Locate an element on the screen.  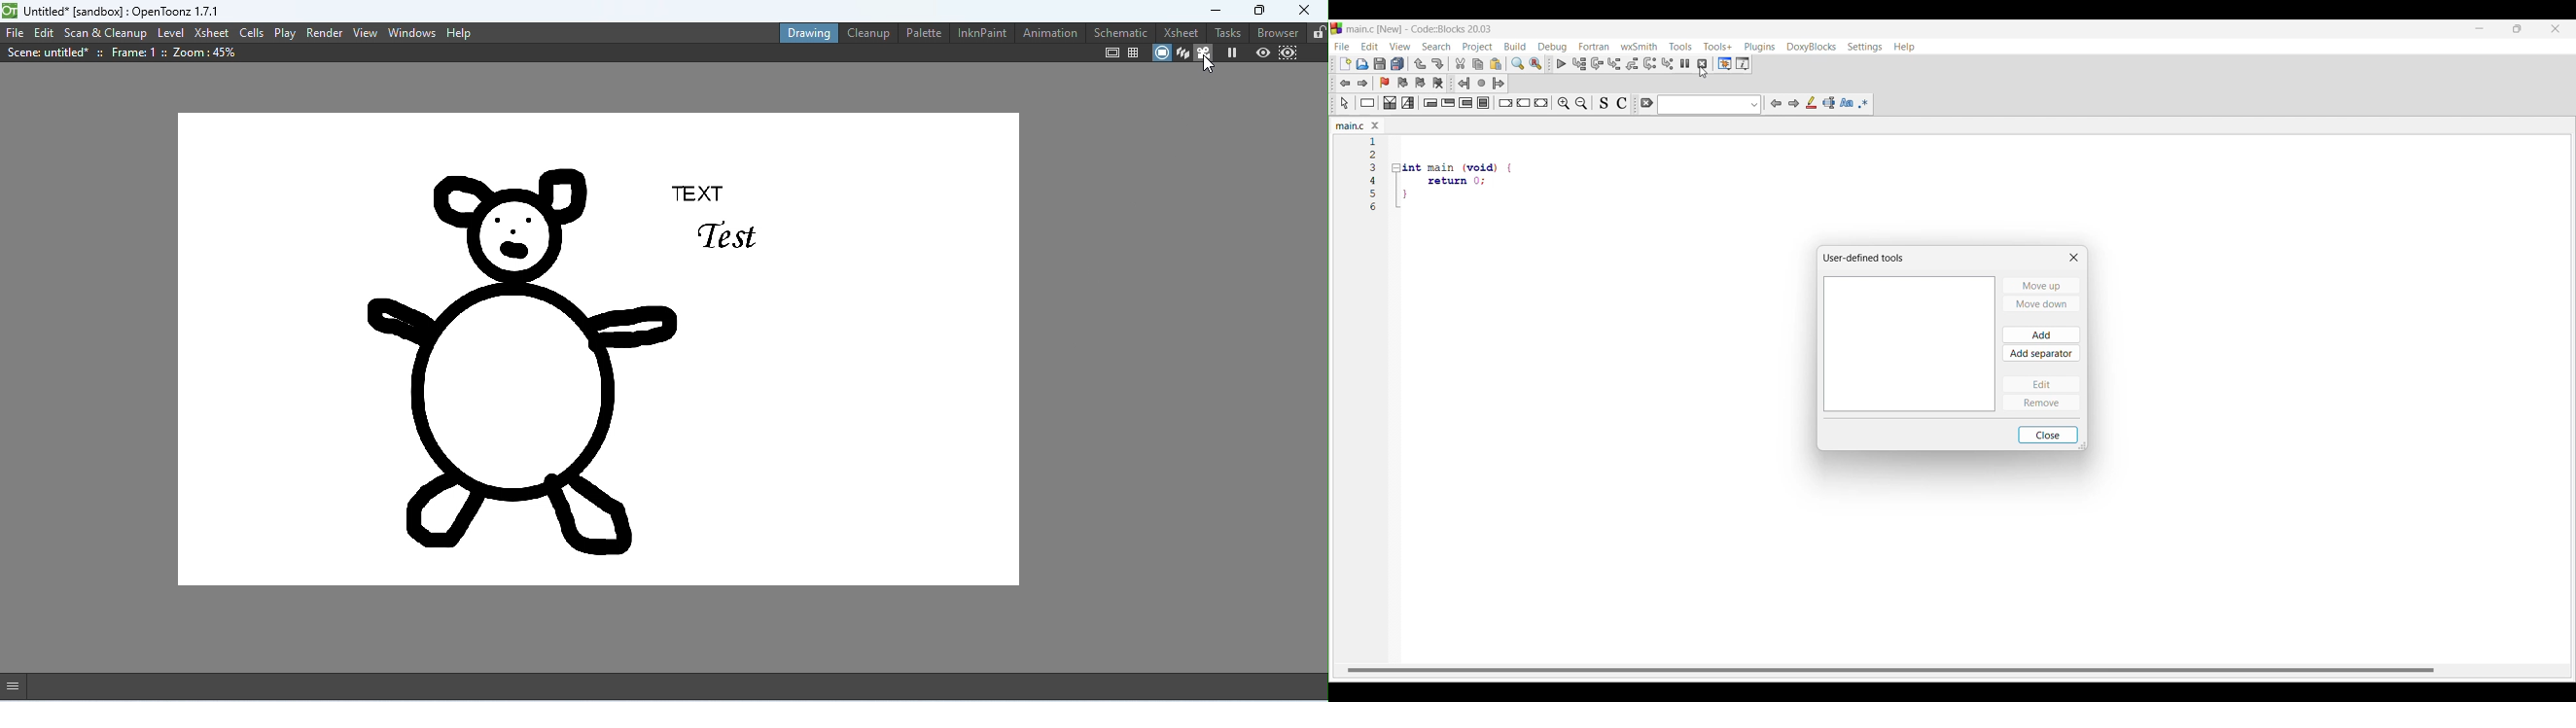
Undo is located at coordinates (1420, 64).